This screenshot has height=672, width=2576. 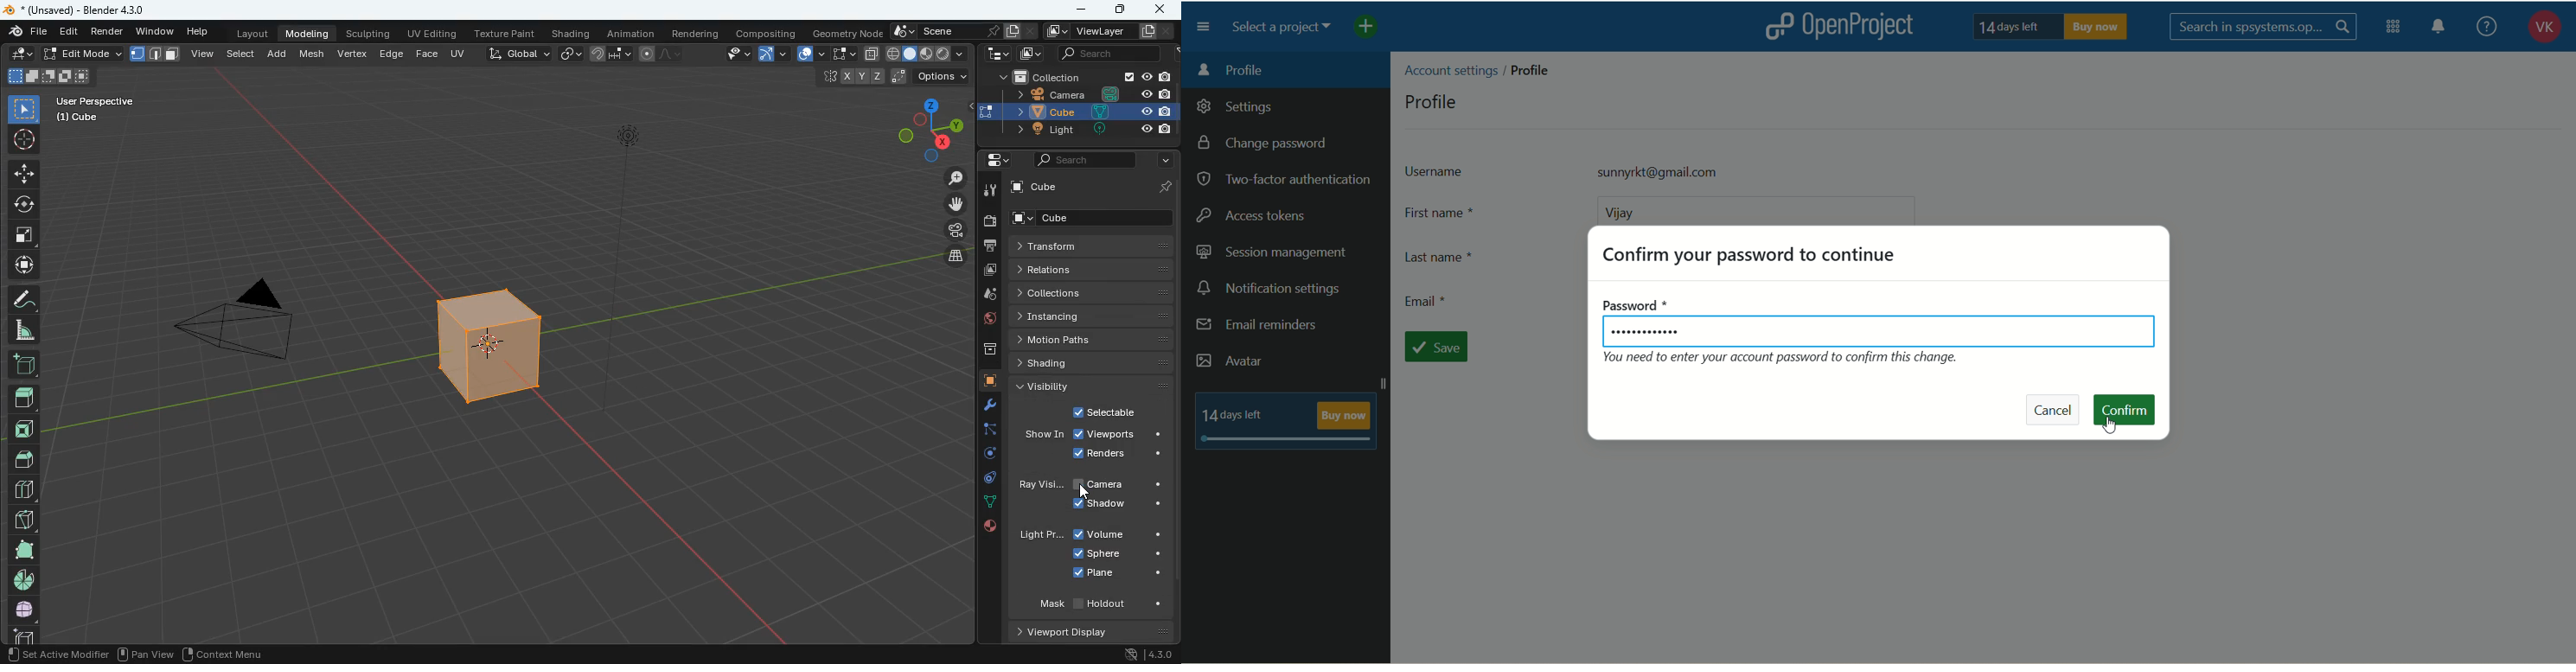 What do you see at coordinates (2538, 29) in the screenshot?
I see `account` at bounding box center [2538, 29].